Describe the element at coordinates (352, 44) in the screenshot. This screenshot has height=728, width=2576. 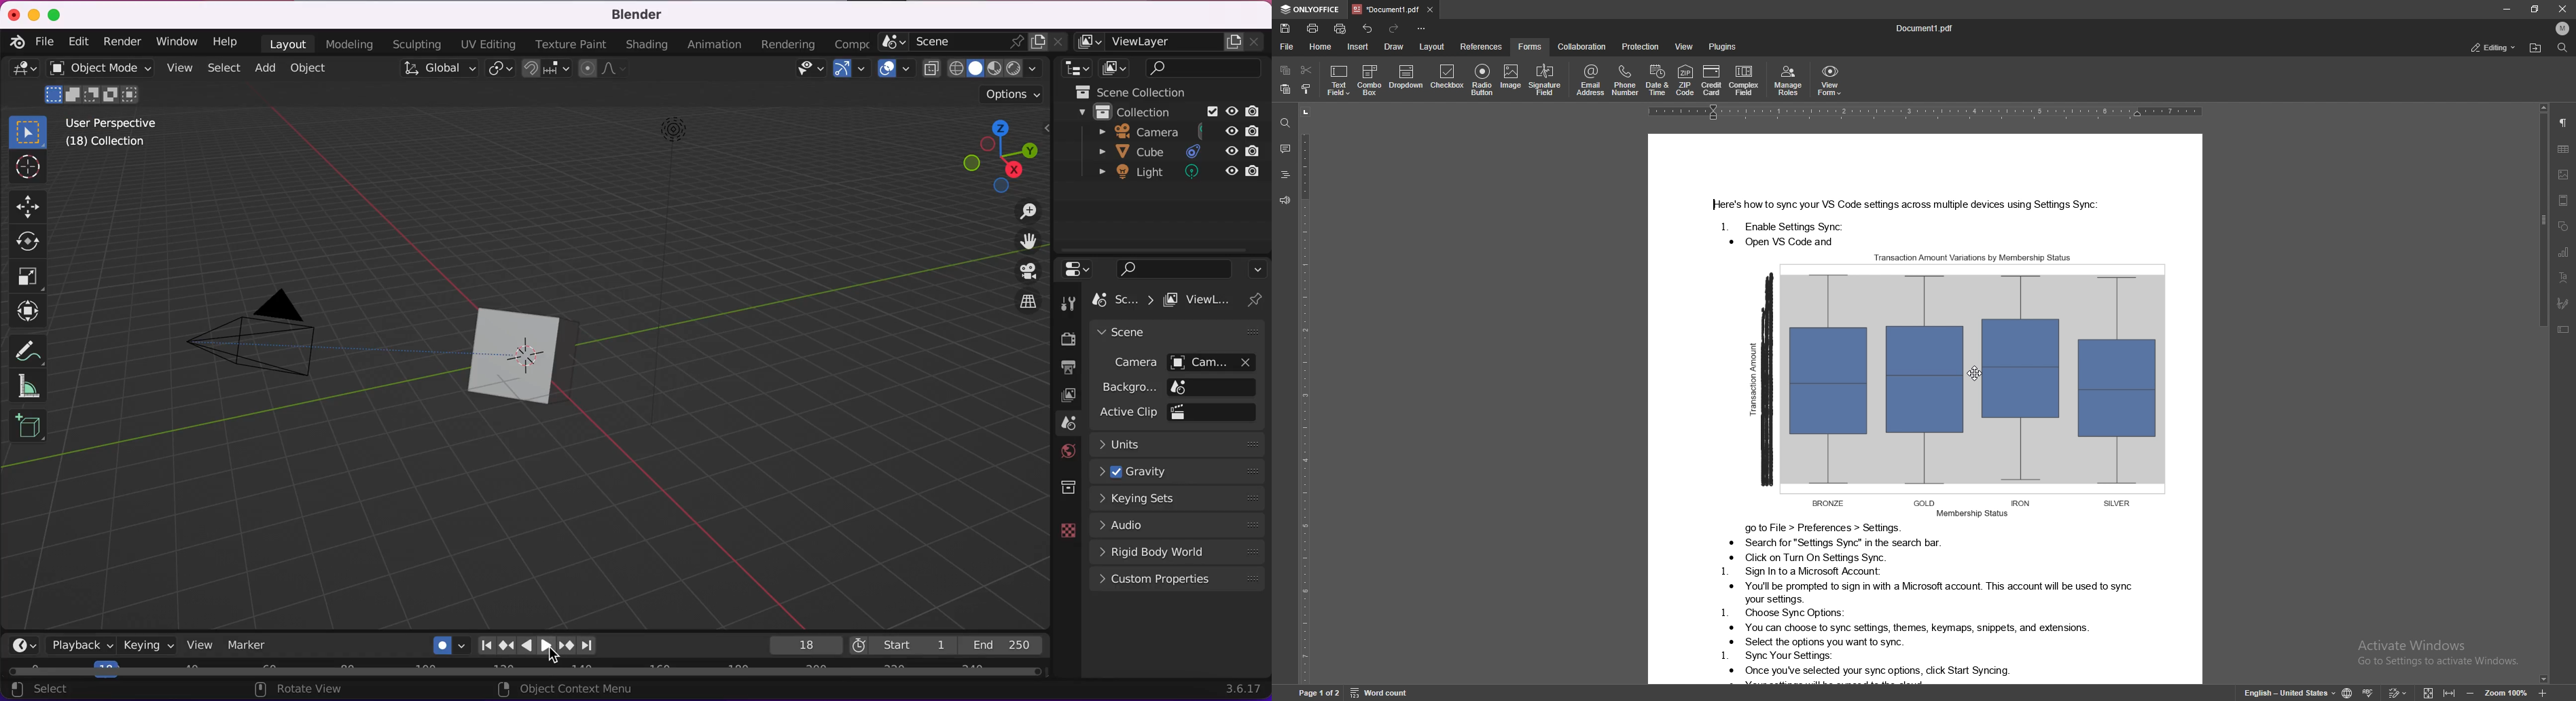
I see `modeling` at that location.